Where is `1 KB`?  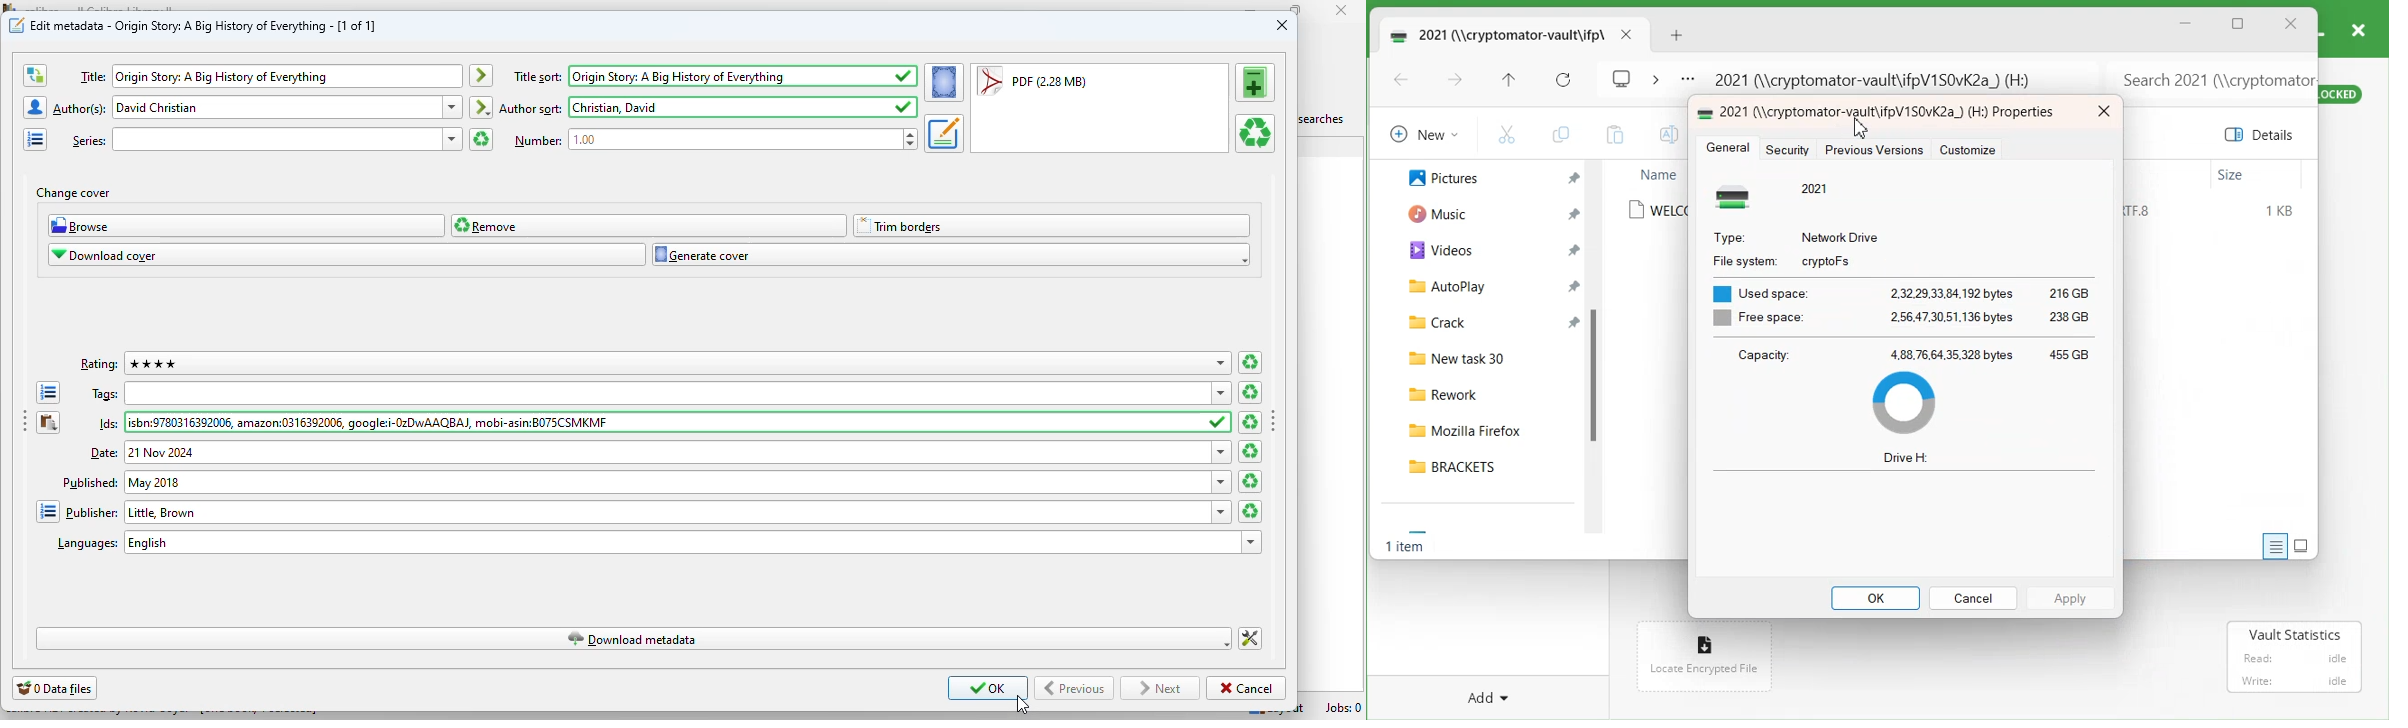 1 KB is located at coordinates (2281, 211).